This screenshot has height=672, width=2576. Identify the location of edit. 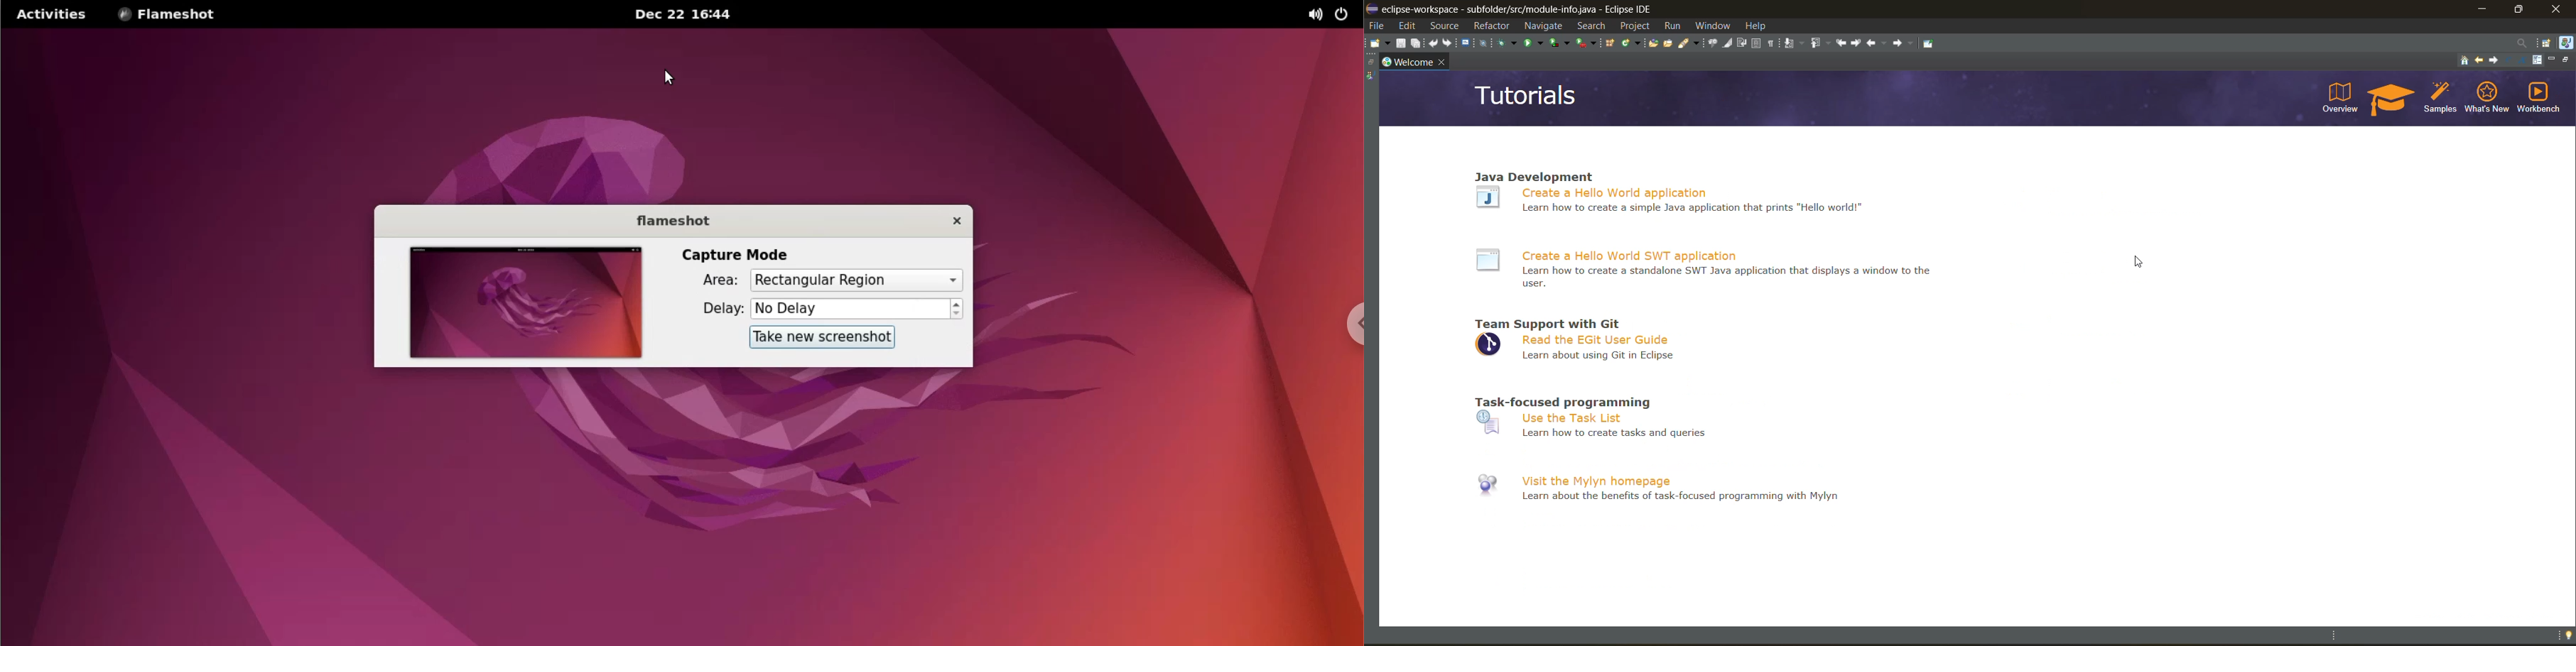
(1409, 26).